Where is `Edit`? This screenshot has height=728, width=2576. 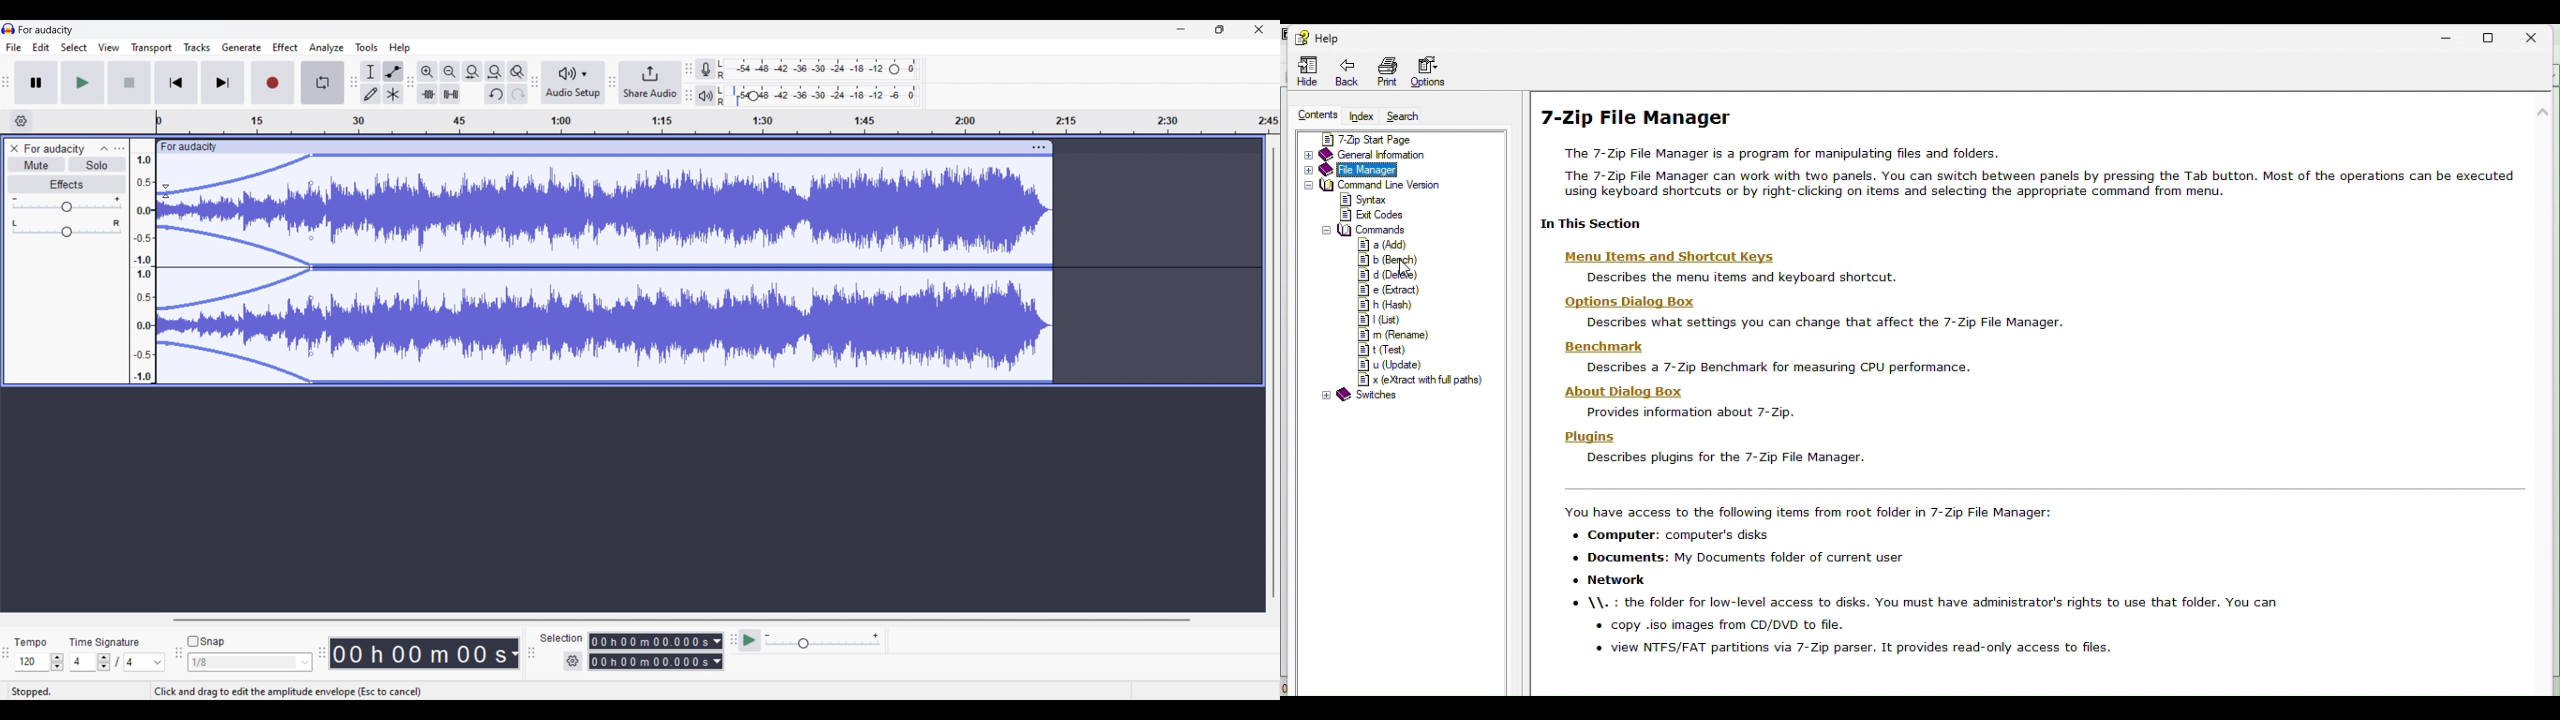 Edit is located at coordinates (41, 47).